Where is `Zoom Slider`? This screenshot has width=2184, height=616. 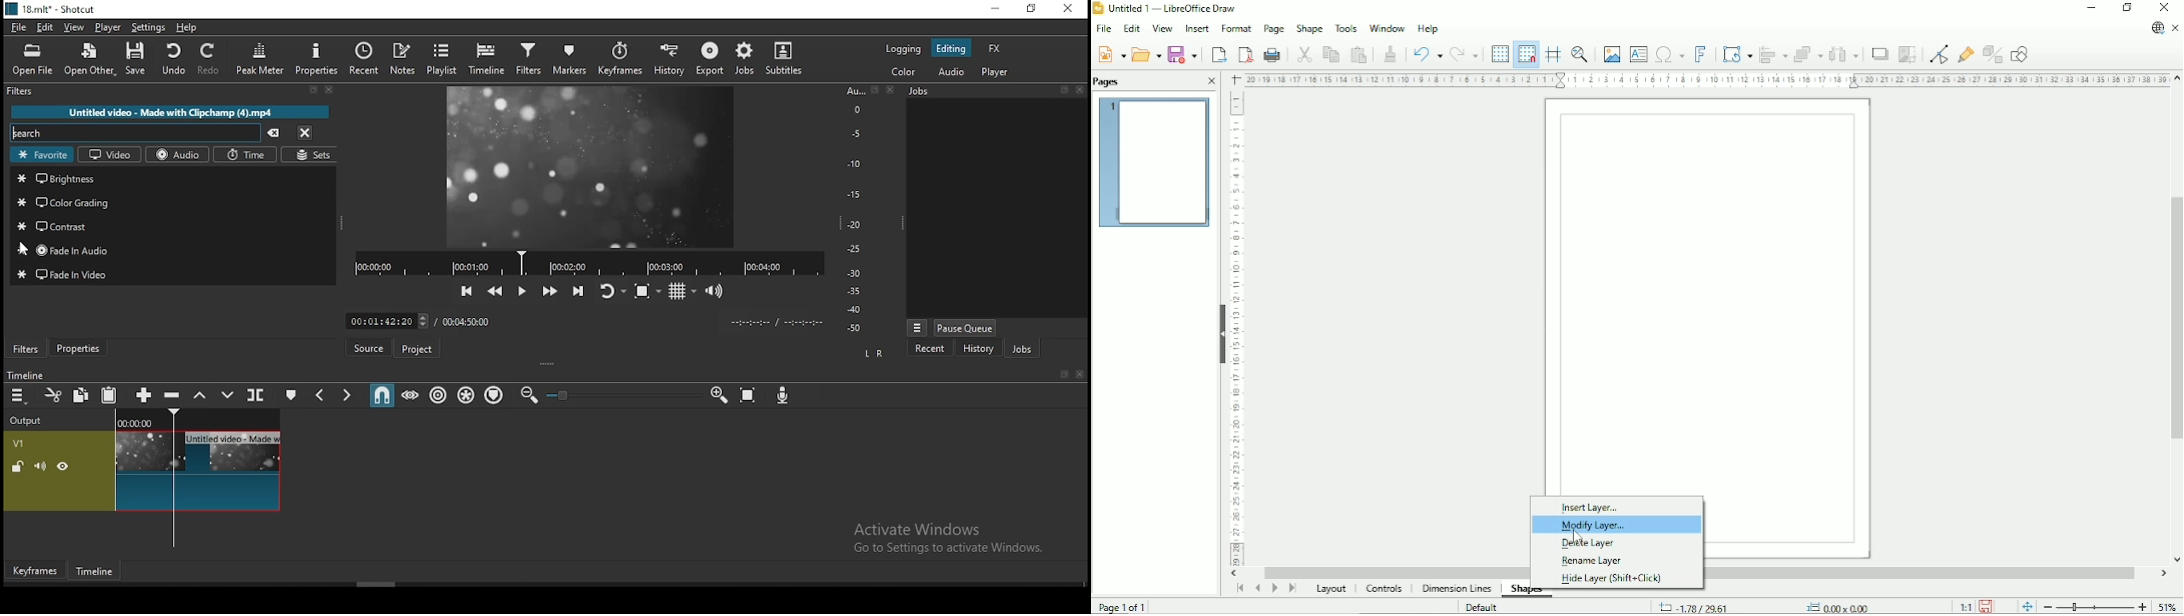
Zoom Slider is located at coordinates (624, 396).